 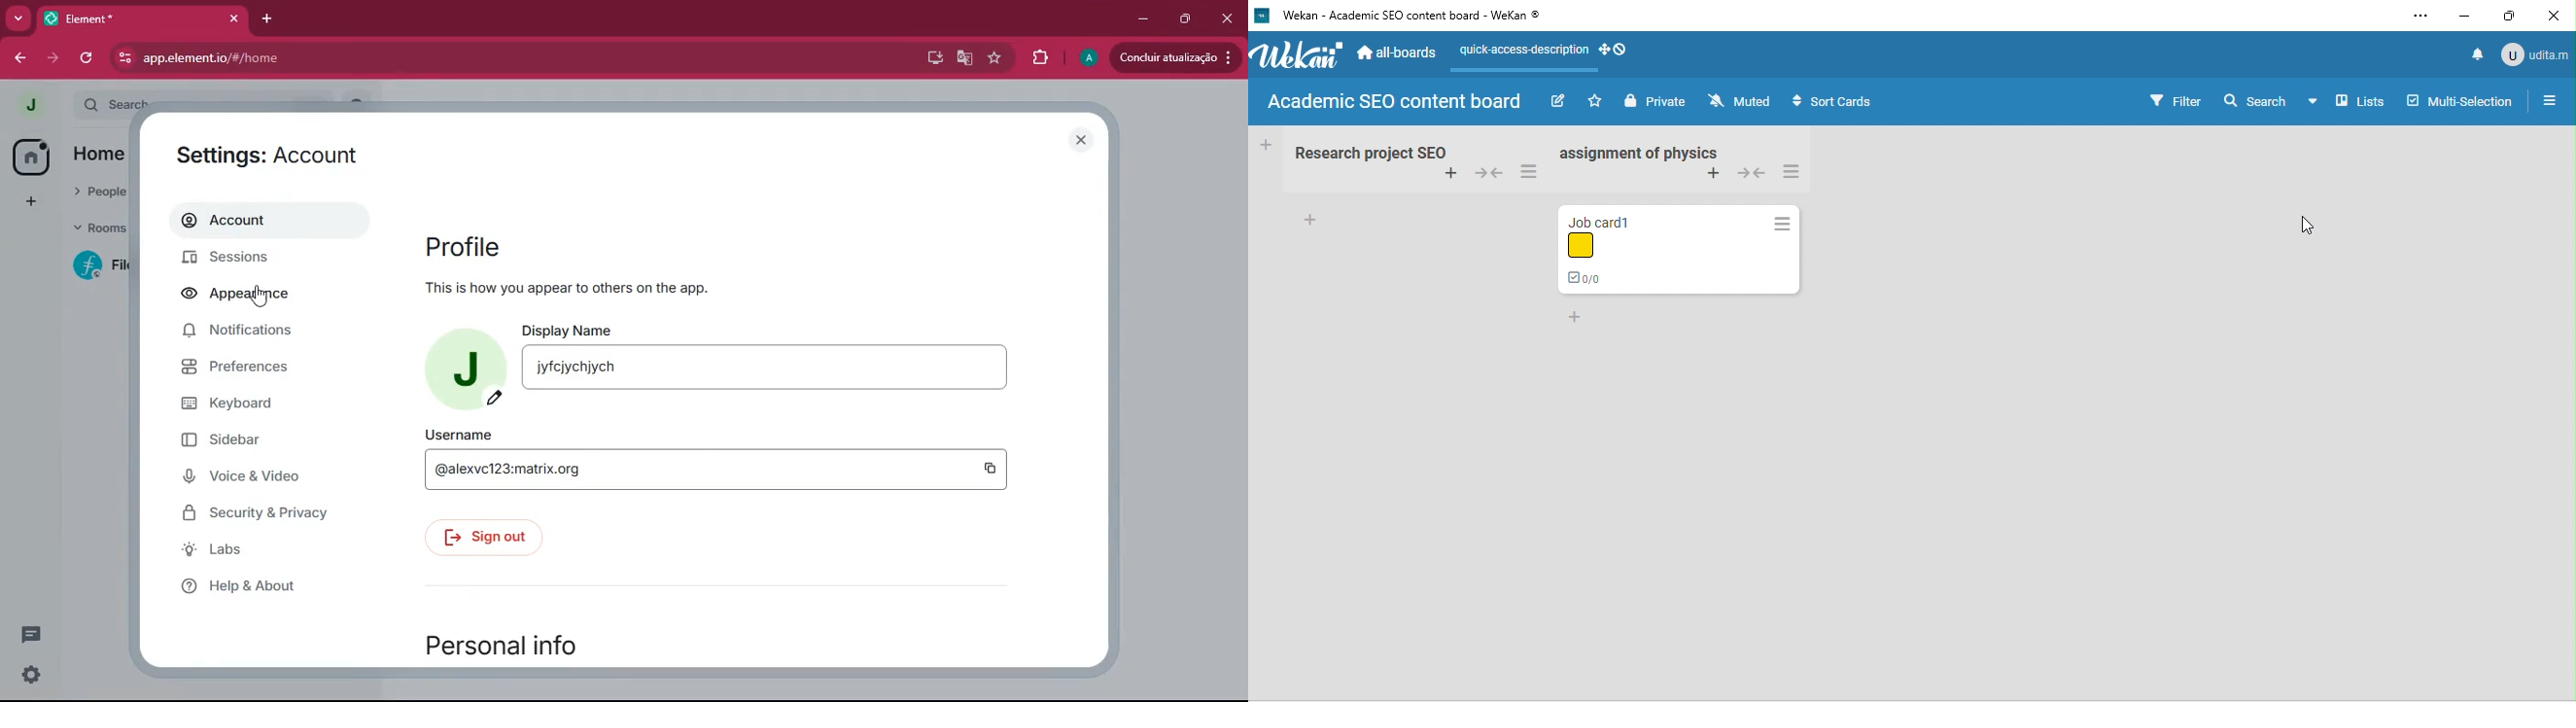 I want to click on minimize, so click(x=1140, y=20).